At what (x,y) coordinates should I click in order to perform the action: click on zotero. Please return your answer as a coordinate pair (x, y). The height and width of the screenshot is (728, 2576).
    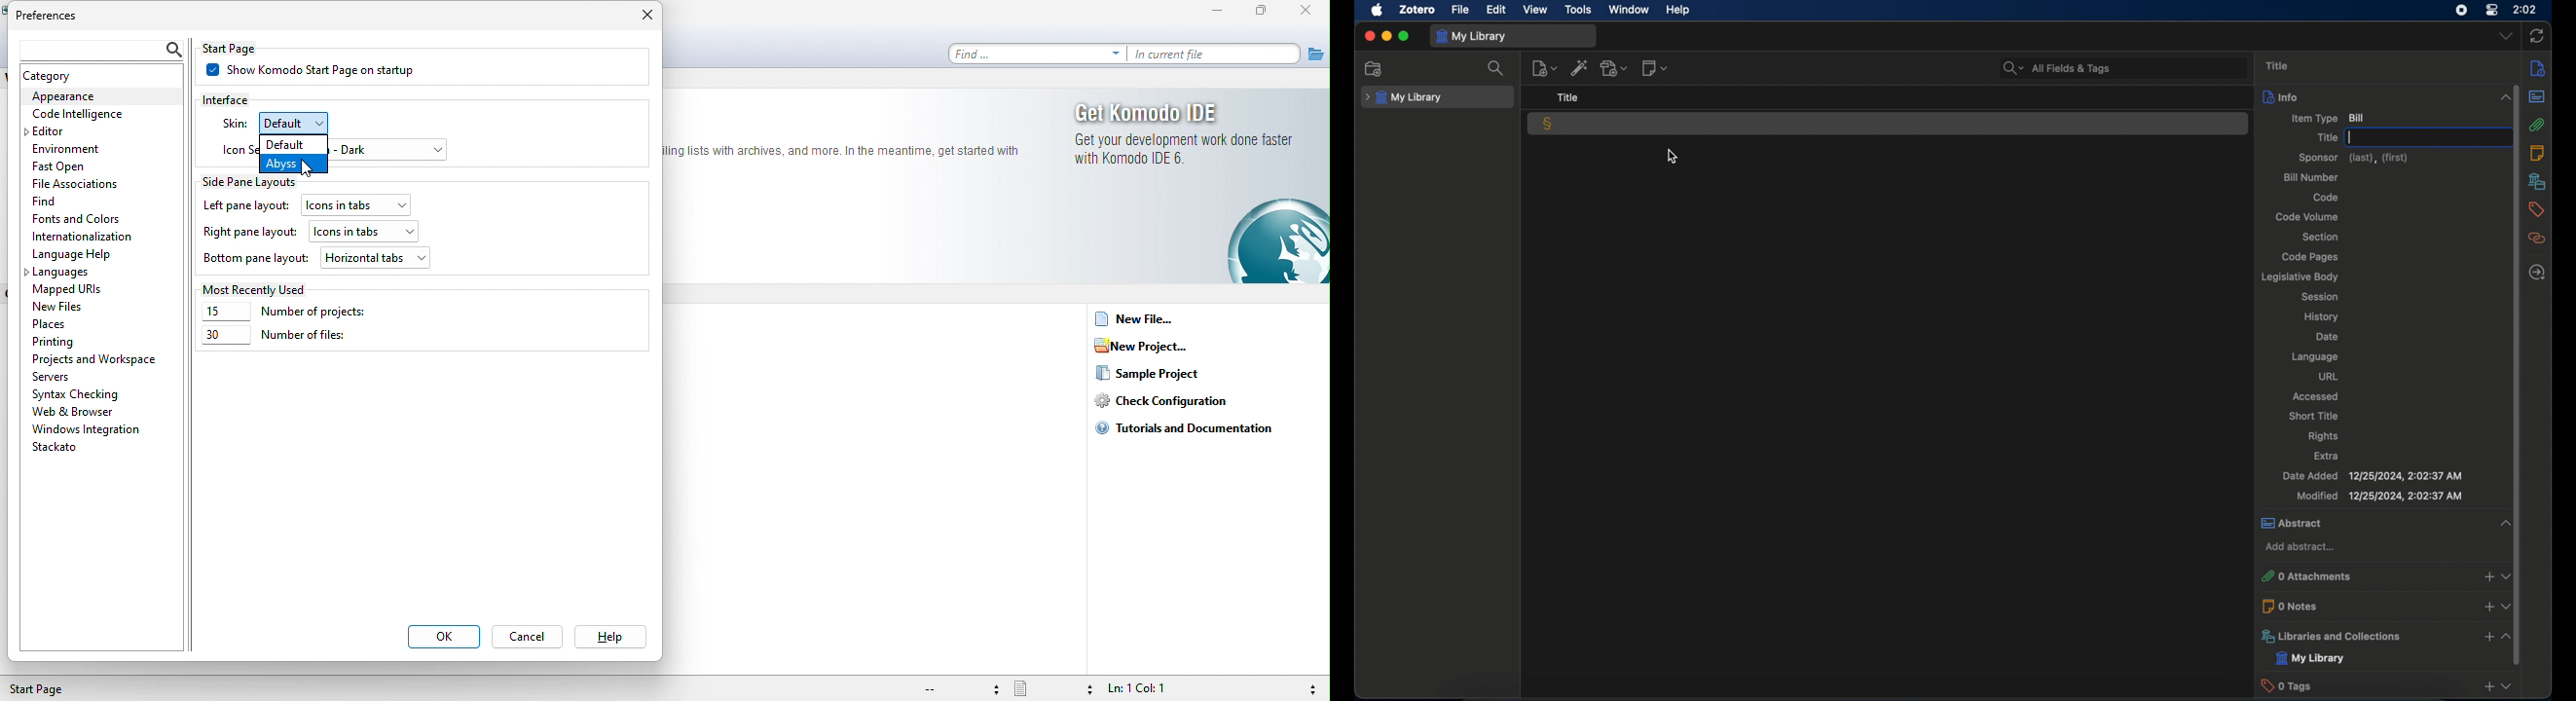
    Looking at the image, I should click on (1416, 10).